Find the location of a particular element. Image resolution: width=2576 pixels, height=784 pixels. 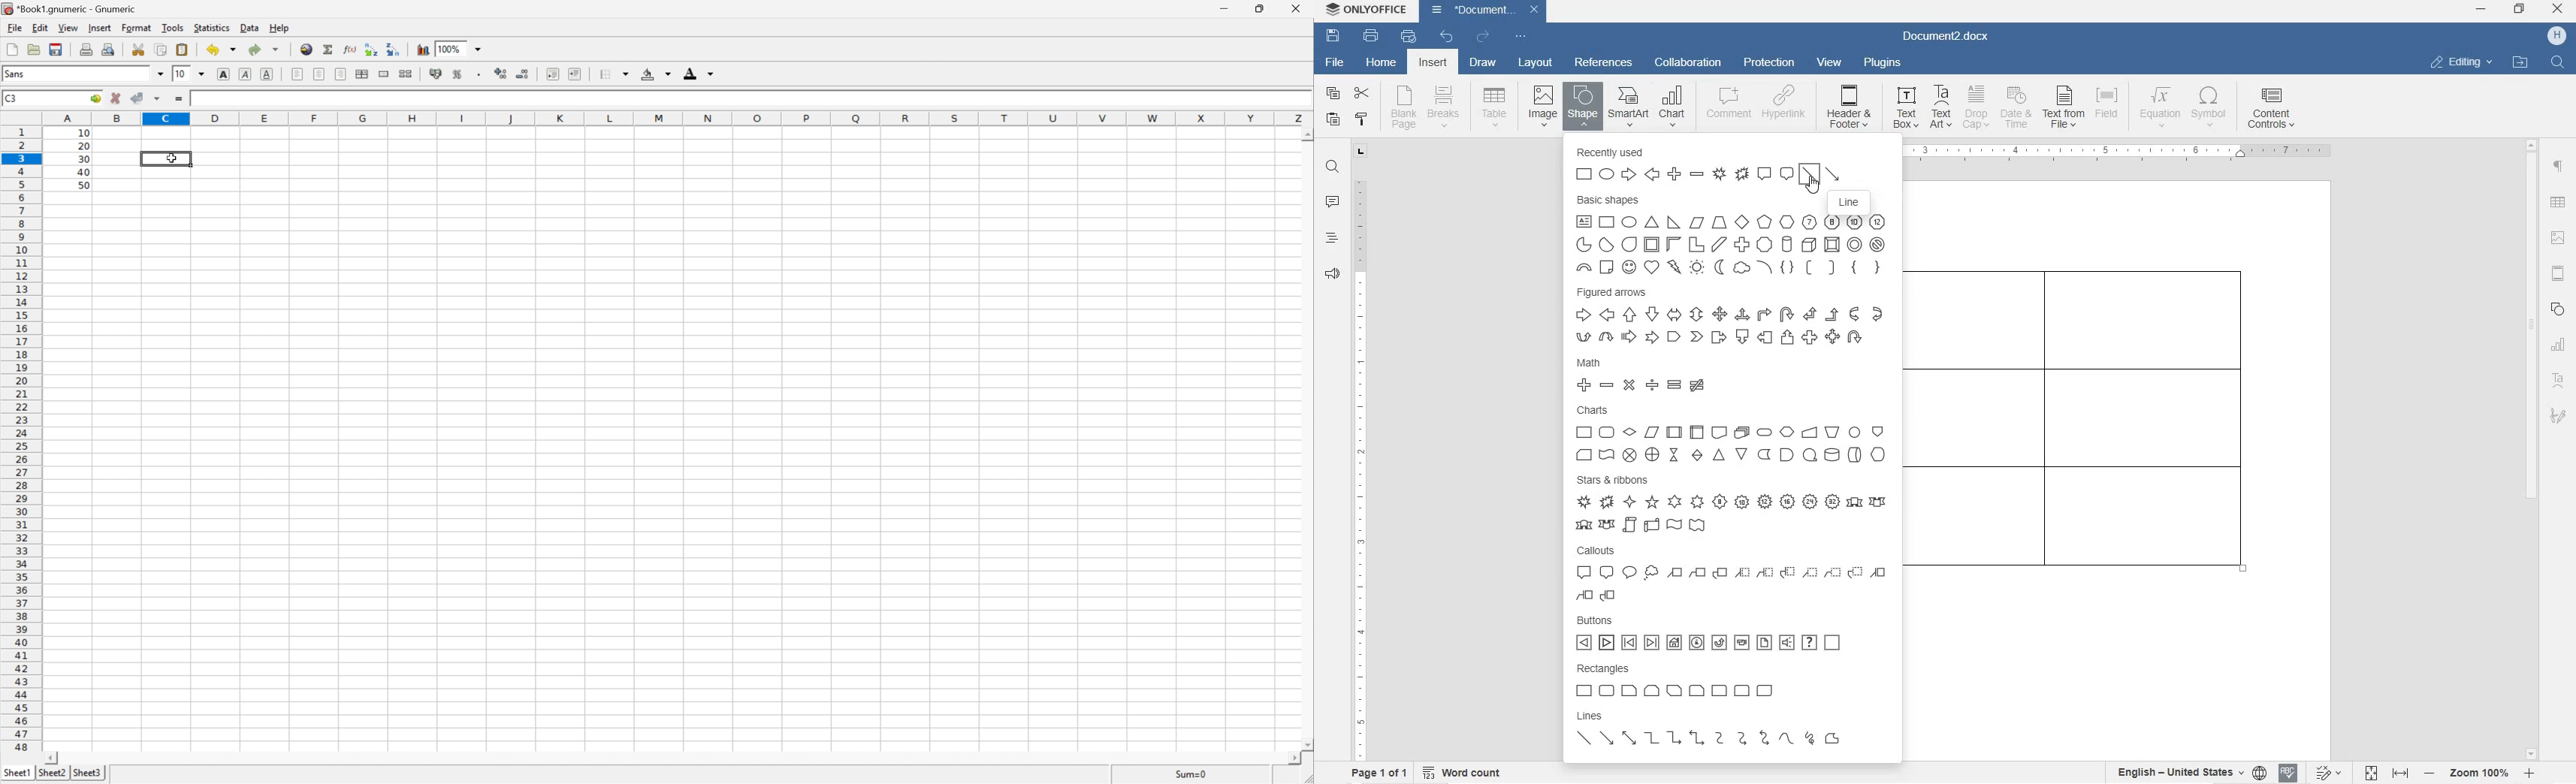

Open a file is located at coordinates (35, 48).